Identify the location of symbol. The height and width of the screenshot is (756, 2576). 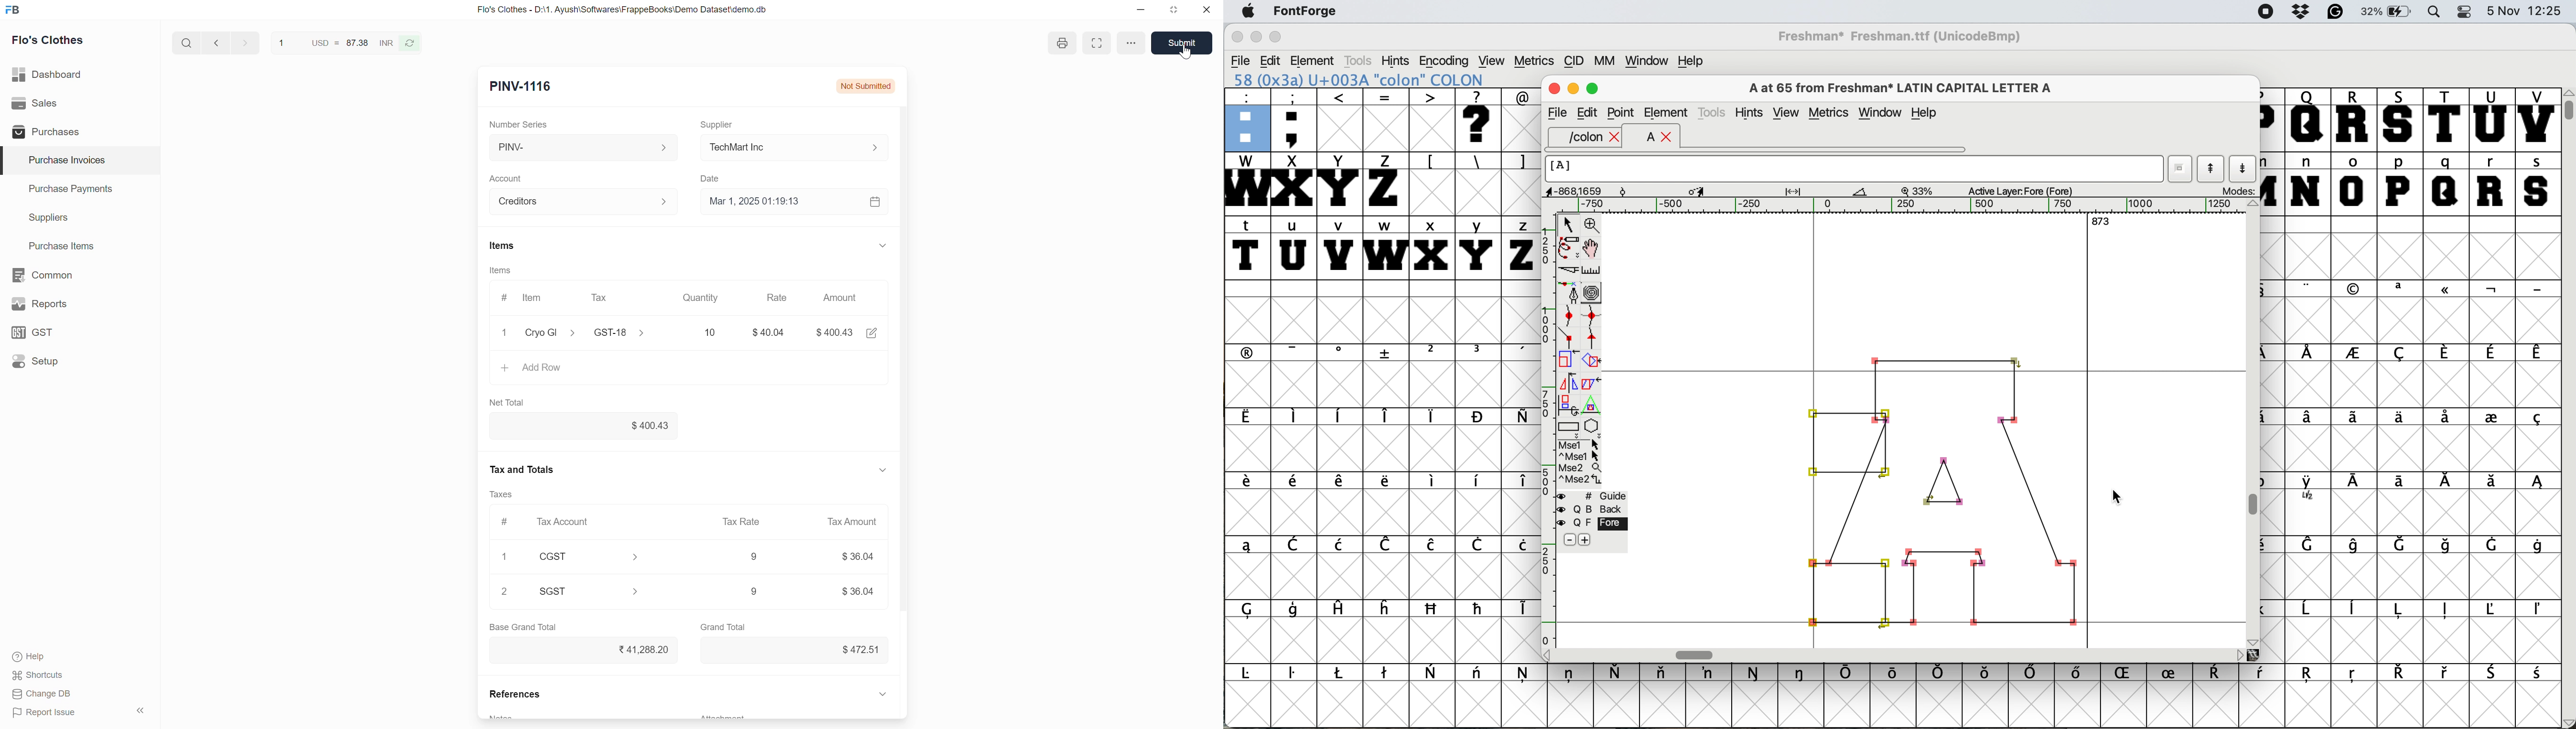
(1342, 482).